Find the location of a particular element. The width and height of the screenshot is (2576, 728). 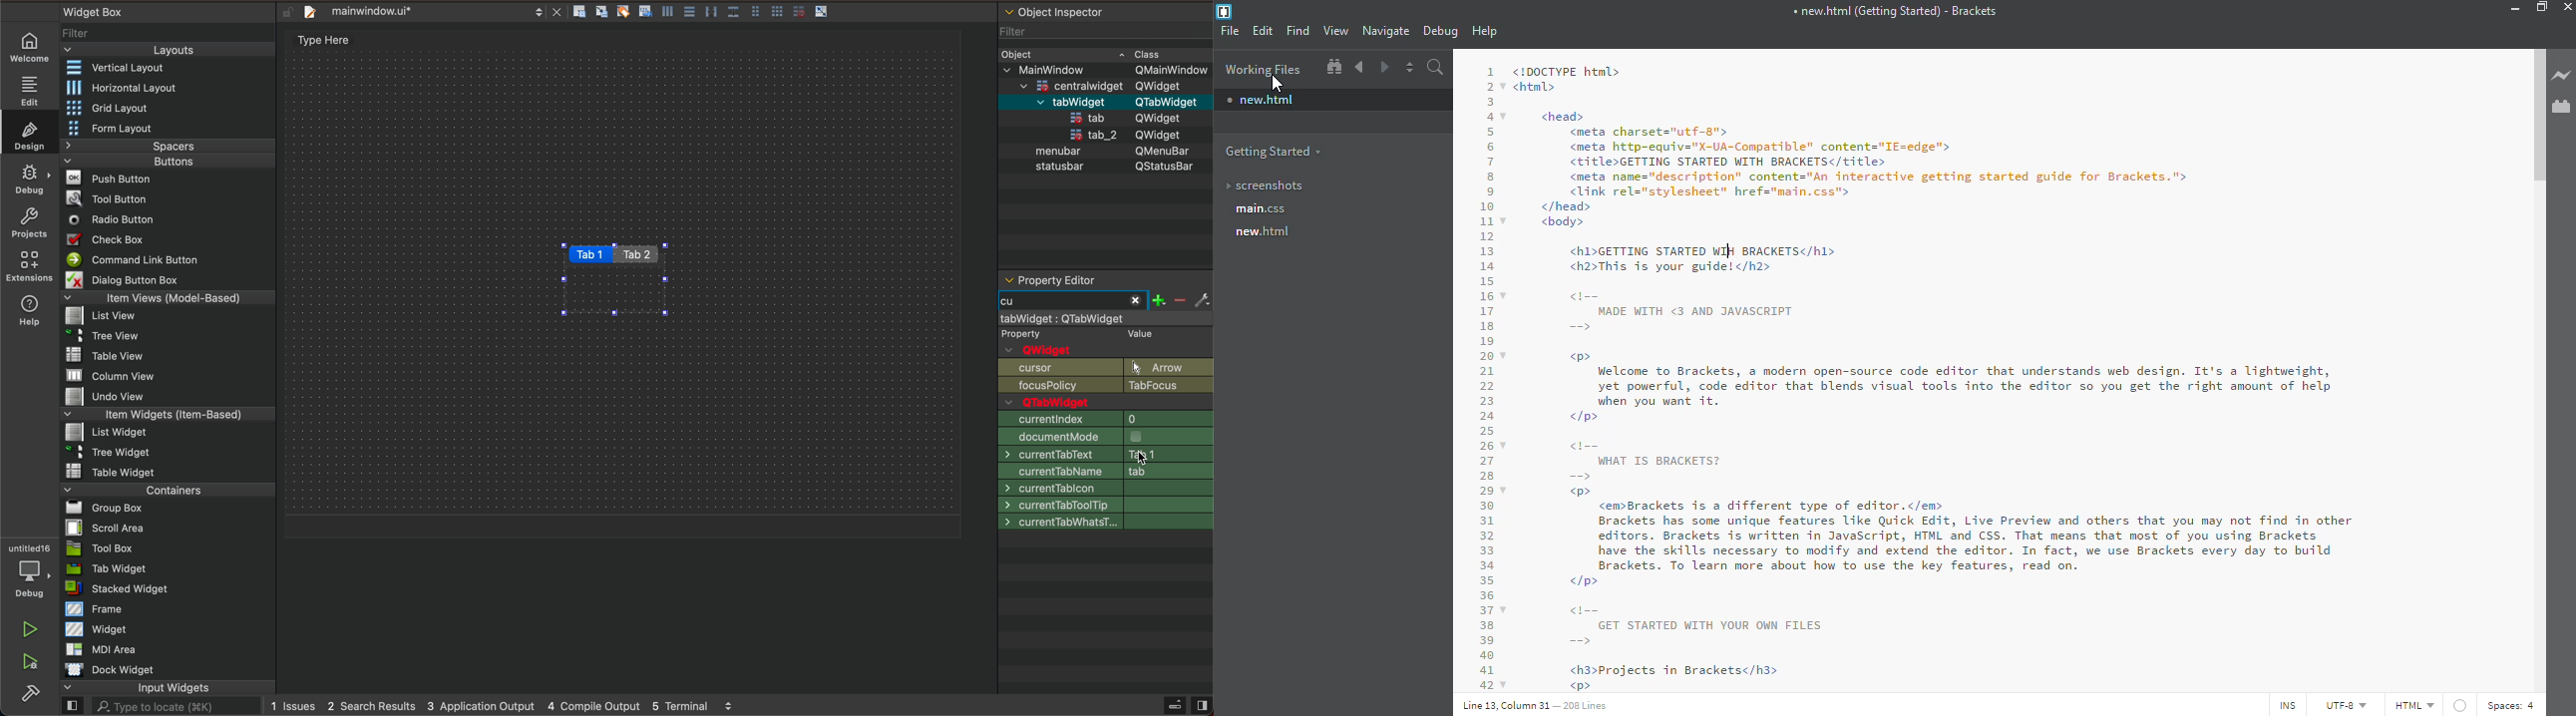

 Tree View is located at coordinates (105, 334).